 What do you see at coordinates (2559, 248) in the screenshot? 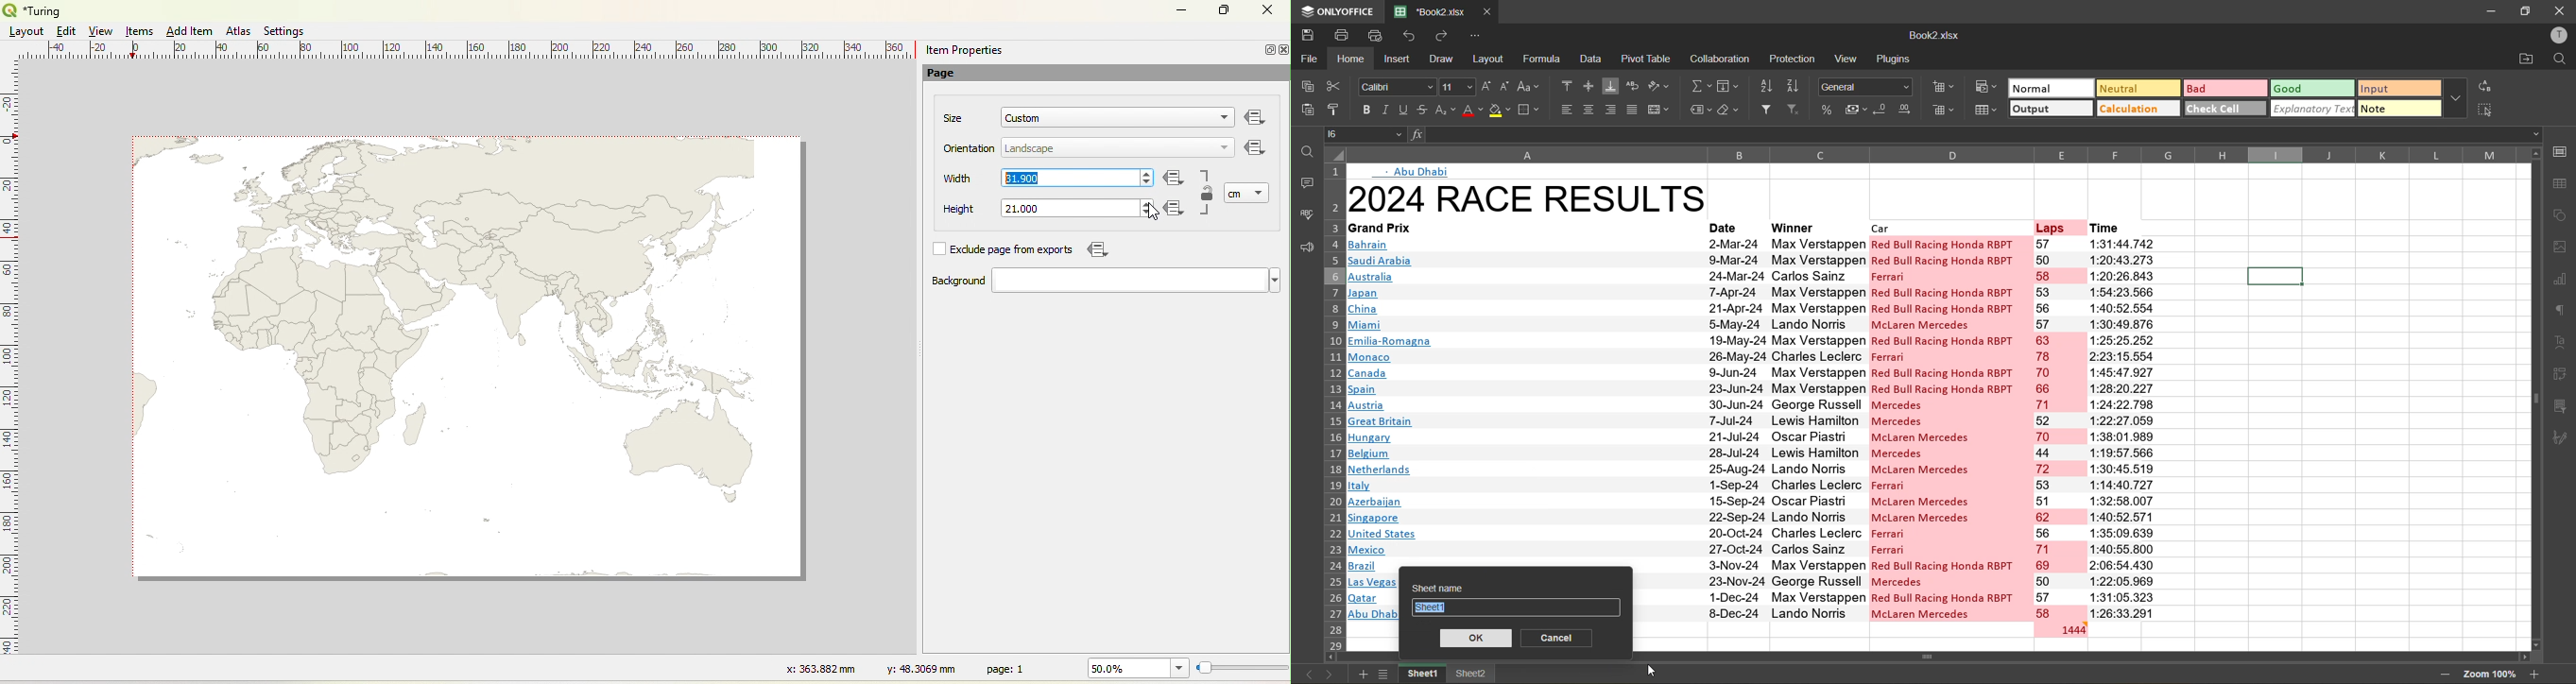
I see `images` at bounding box center [2559, 248].